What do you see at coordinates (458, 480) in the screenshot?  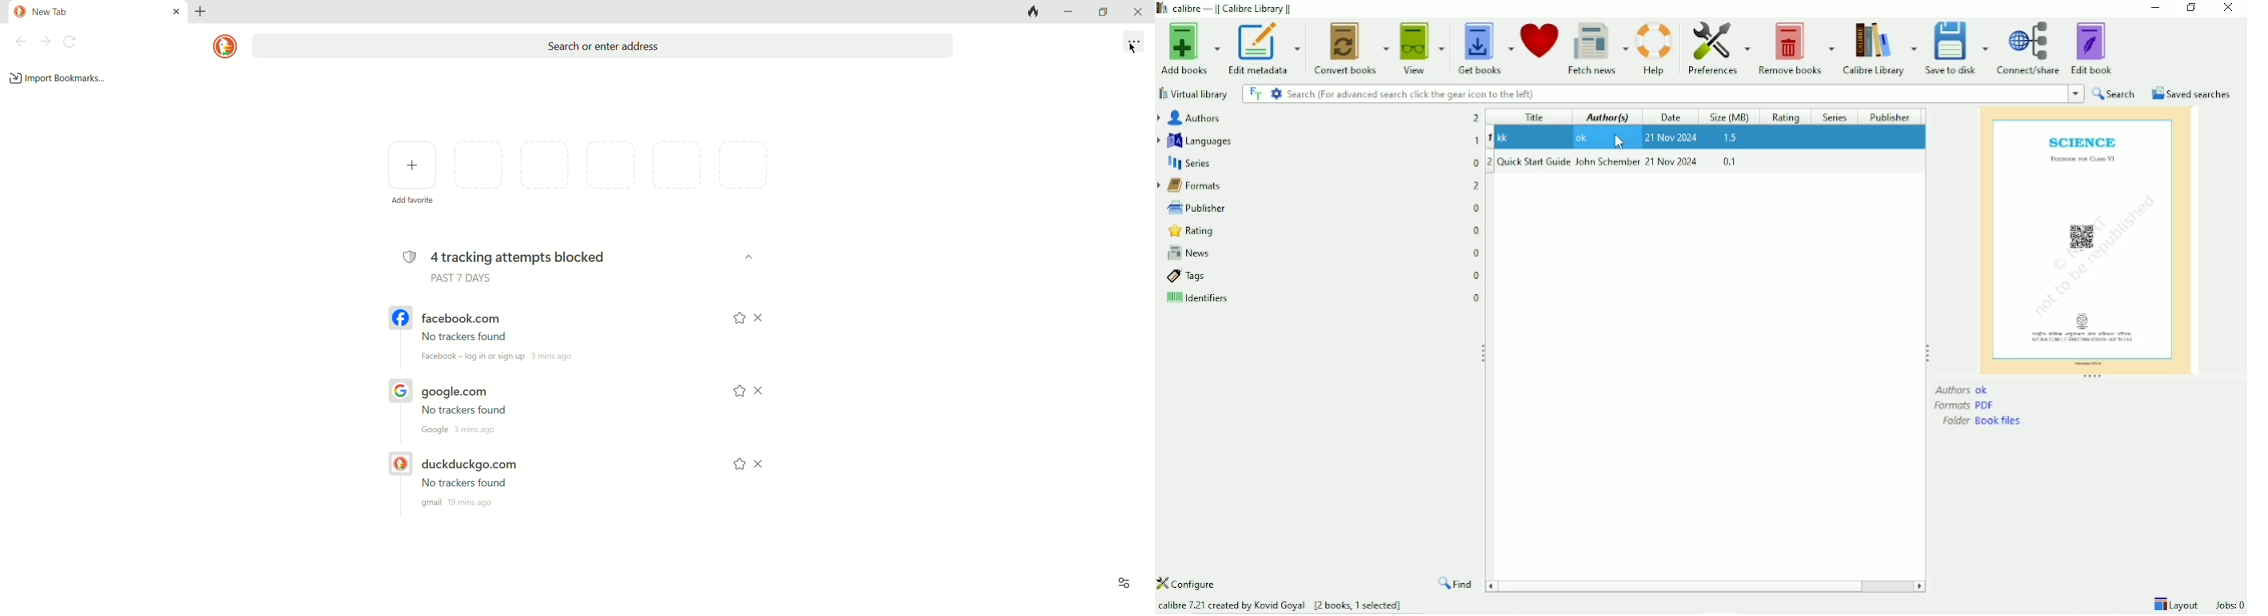 I see `duckduckgo.com link` at bounding box center [458, 480].